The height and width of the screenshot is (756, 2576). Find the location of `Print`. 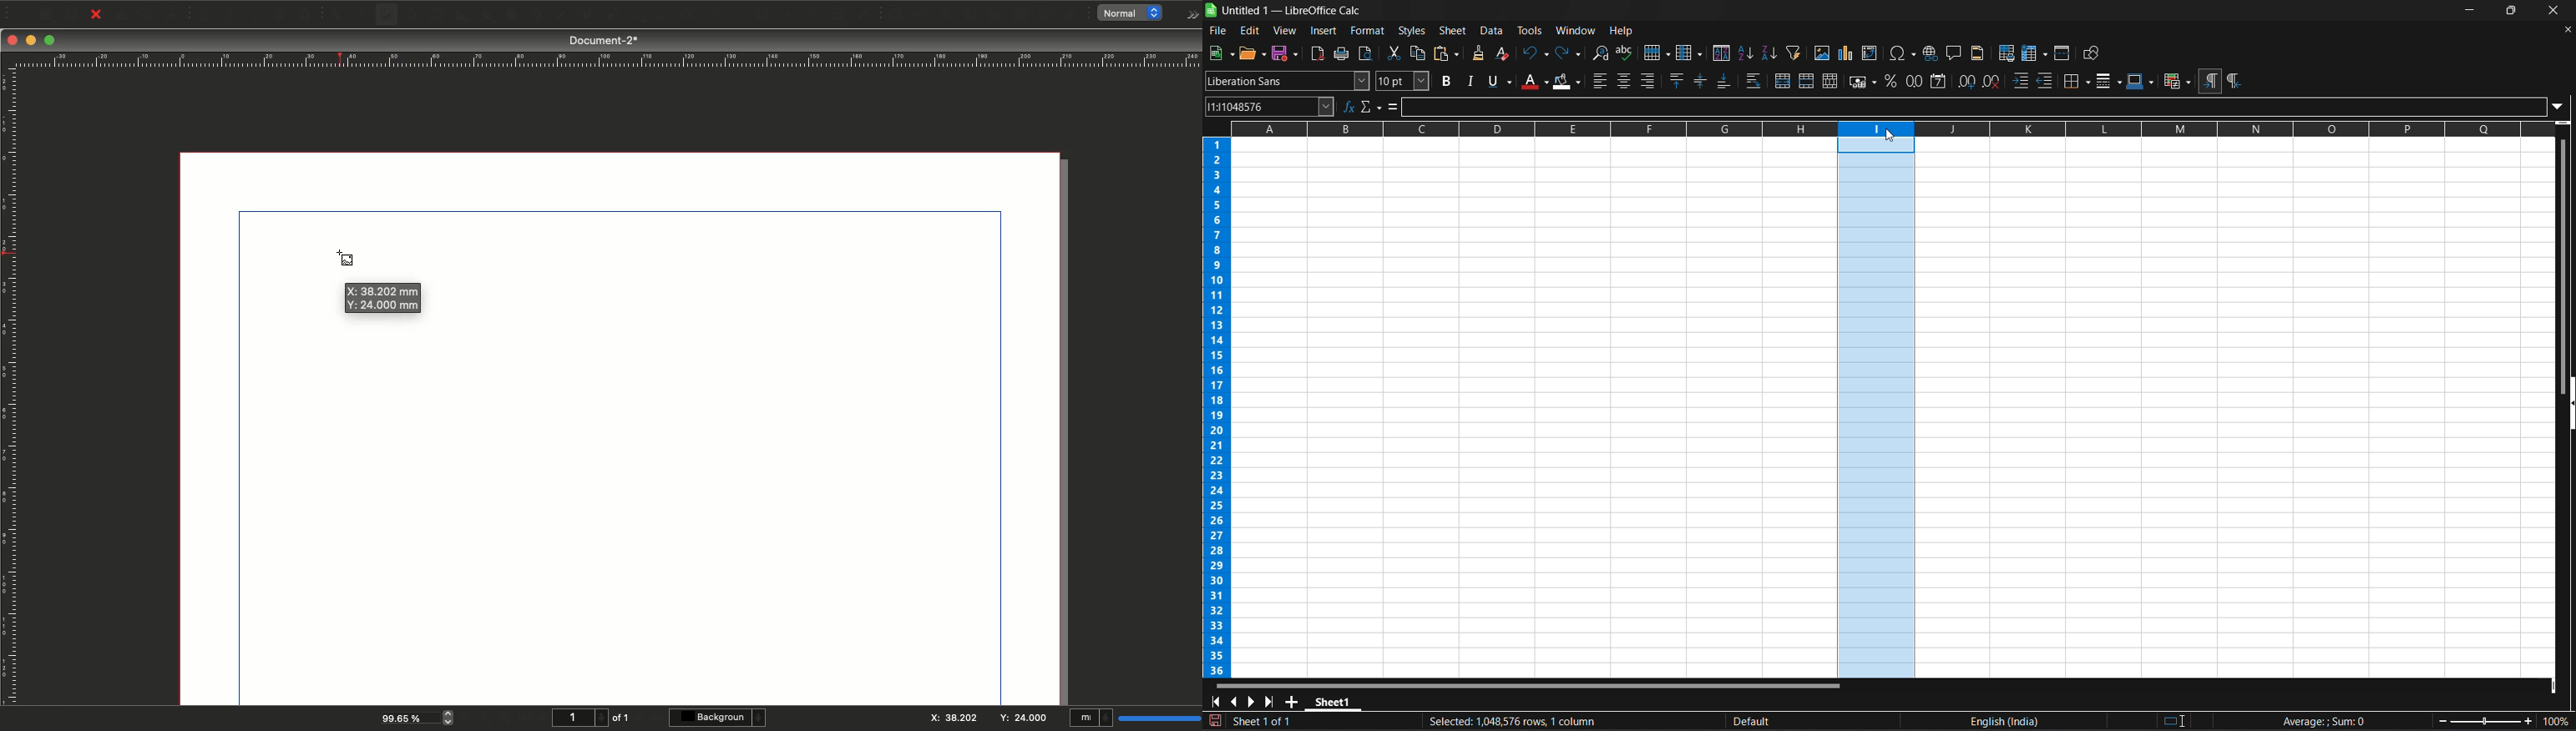

Print is located at coordinates (122, 15).